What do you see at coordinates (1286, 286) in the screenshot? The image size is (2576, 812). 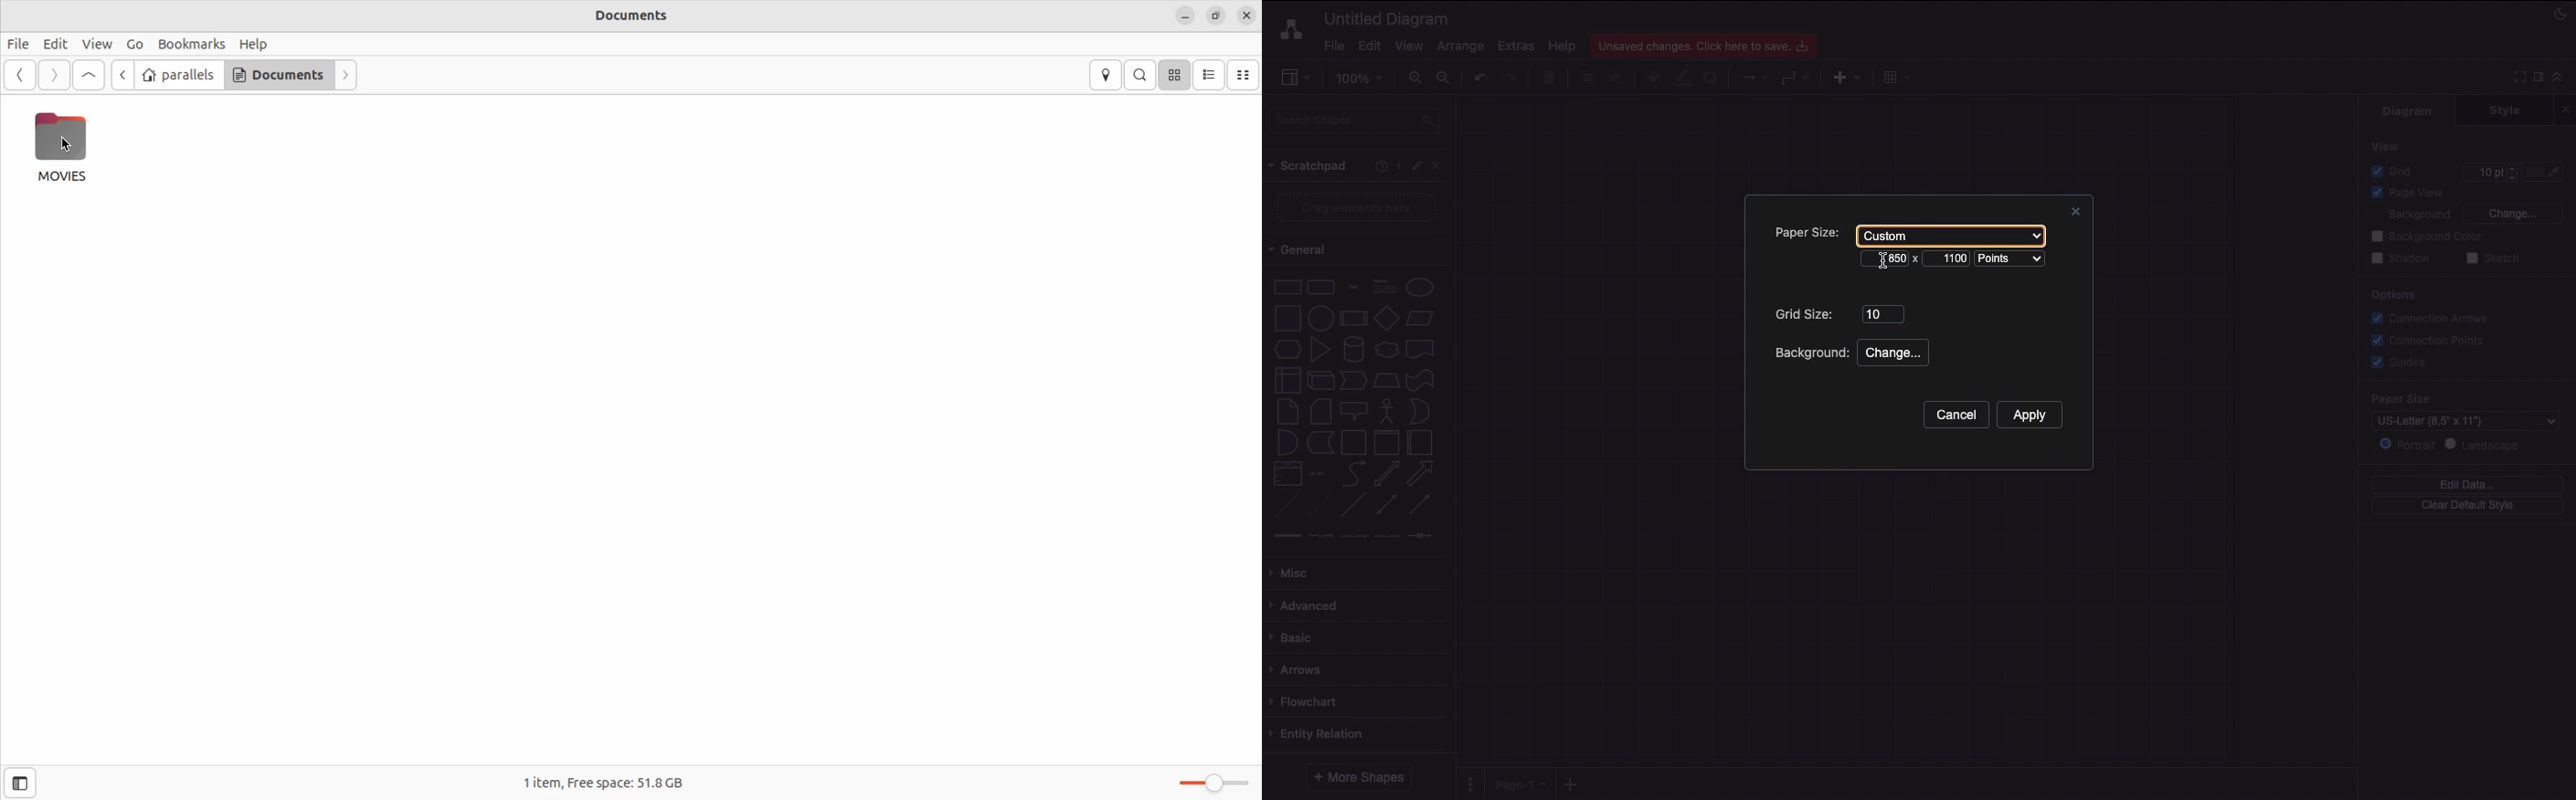 I see `Rectangle` at bounding box center [1286, 286].